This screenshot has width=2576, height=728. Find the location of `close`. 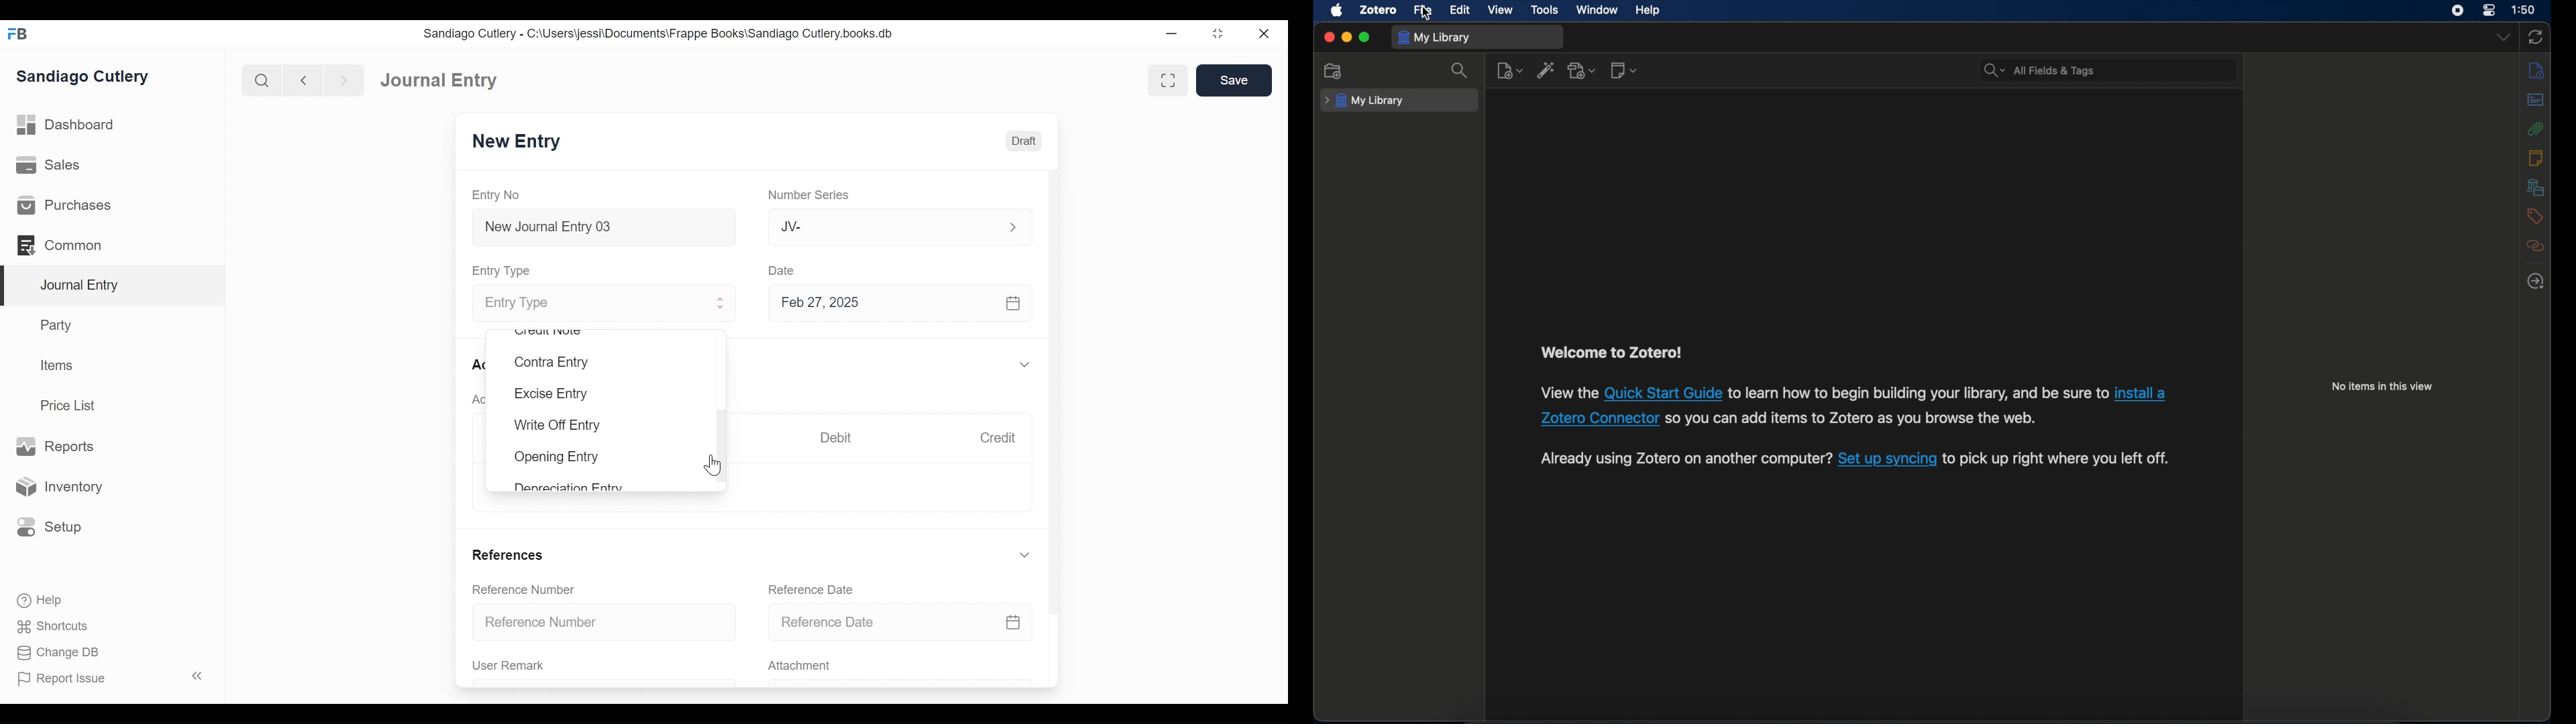

close is located at coordinates (1328, 37).